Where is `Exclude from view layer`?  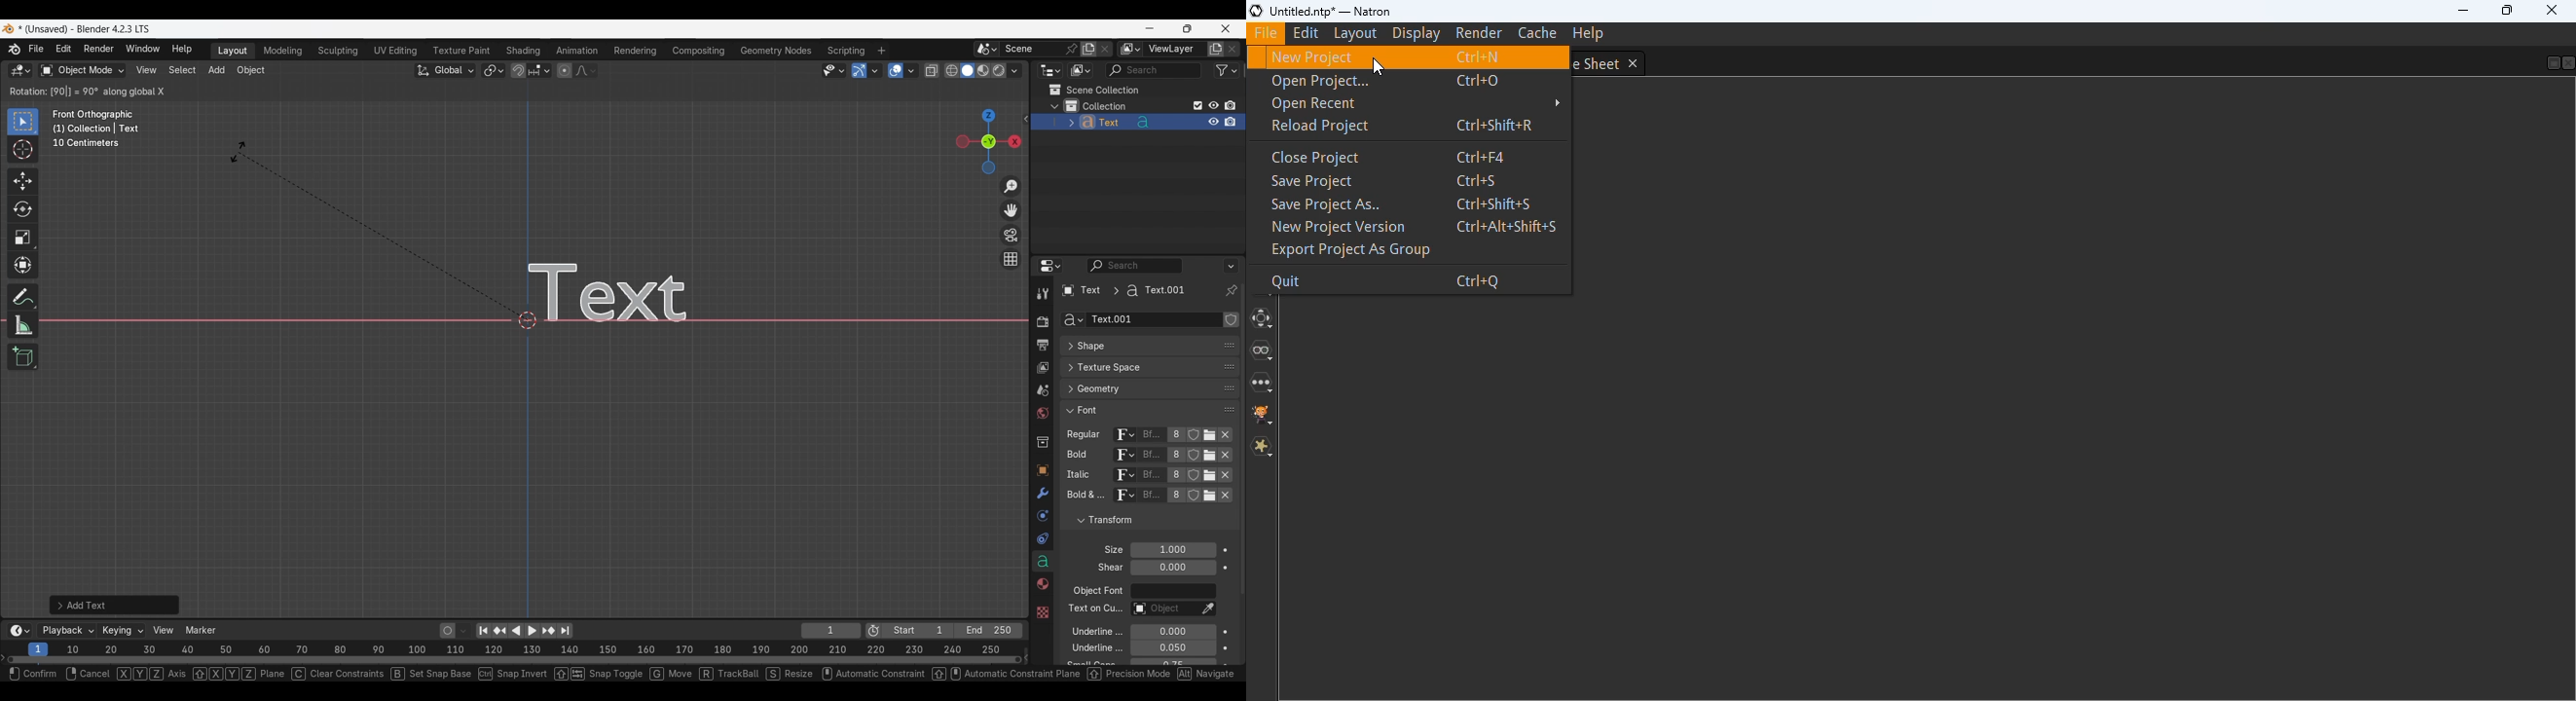
Exclude from view layer is located at coordinates (1198, 105).